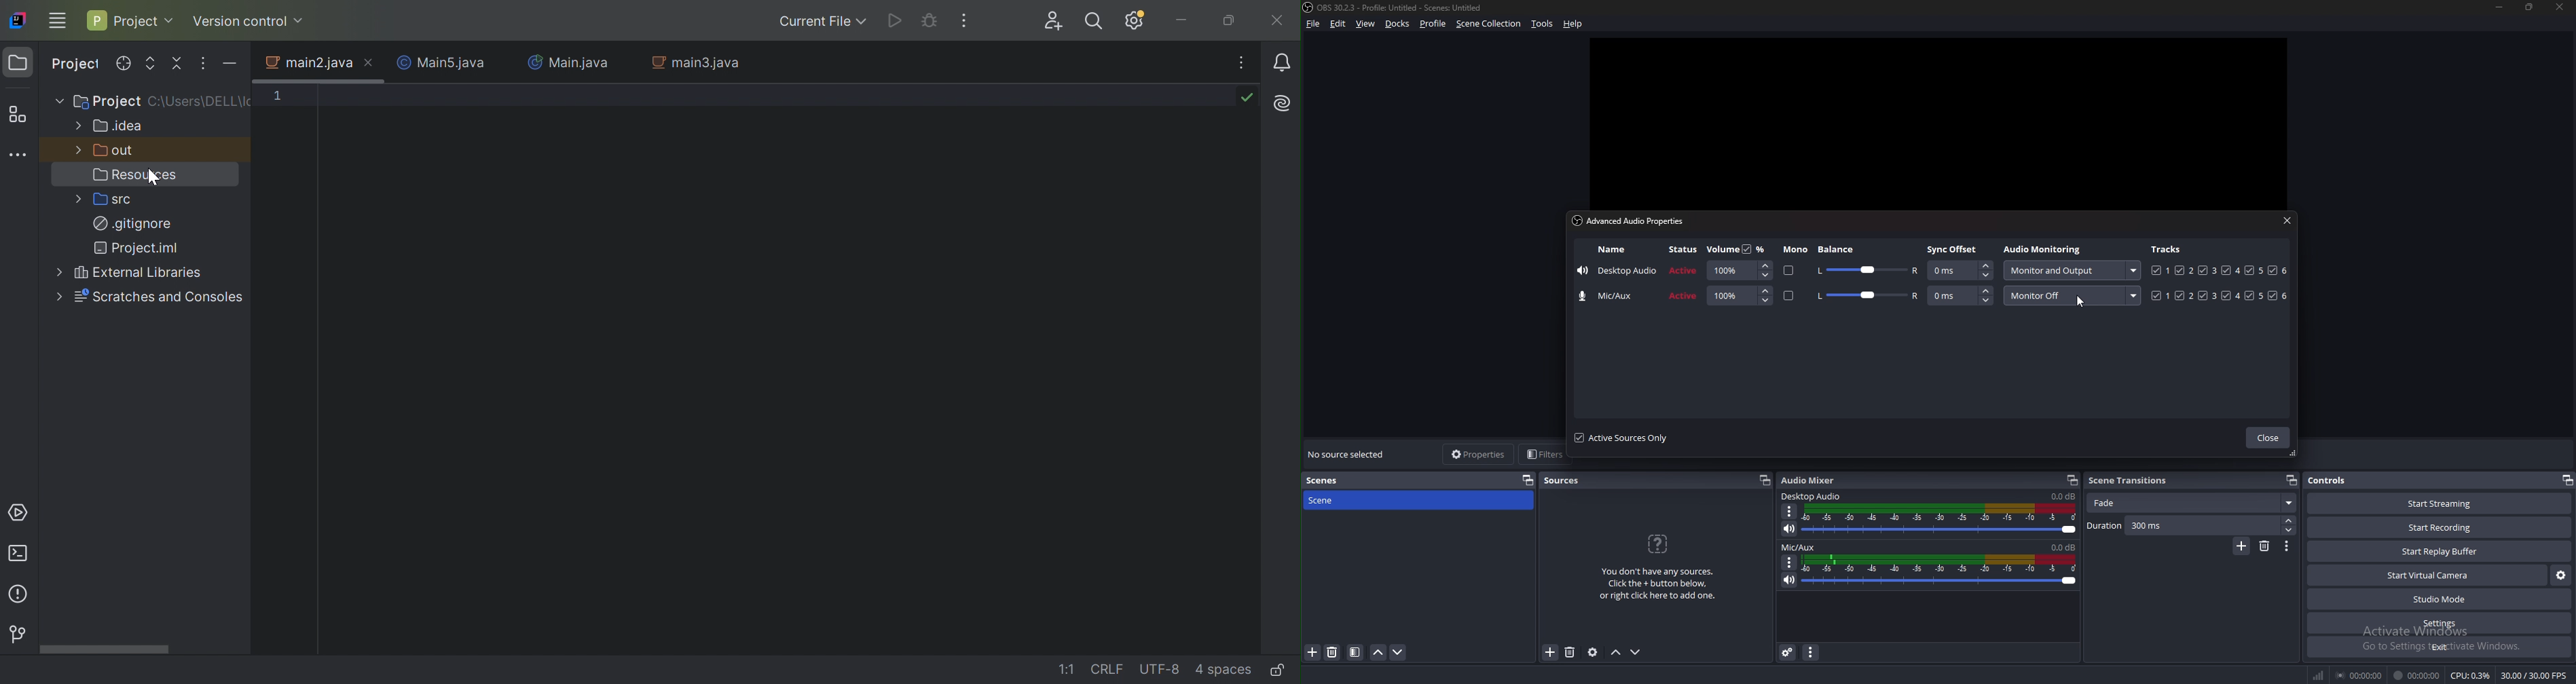  What do you see at coordinates (1398, 23) in the screenshot?
I see `docks` at bounding box center [1398, 23].